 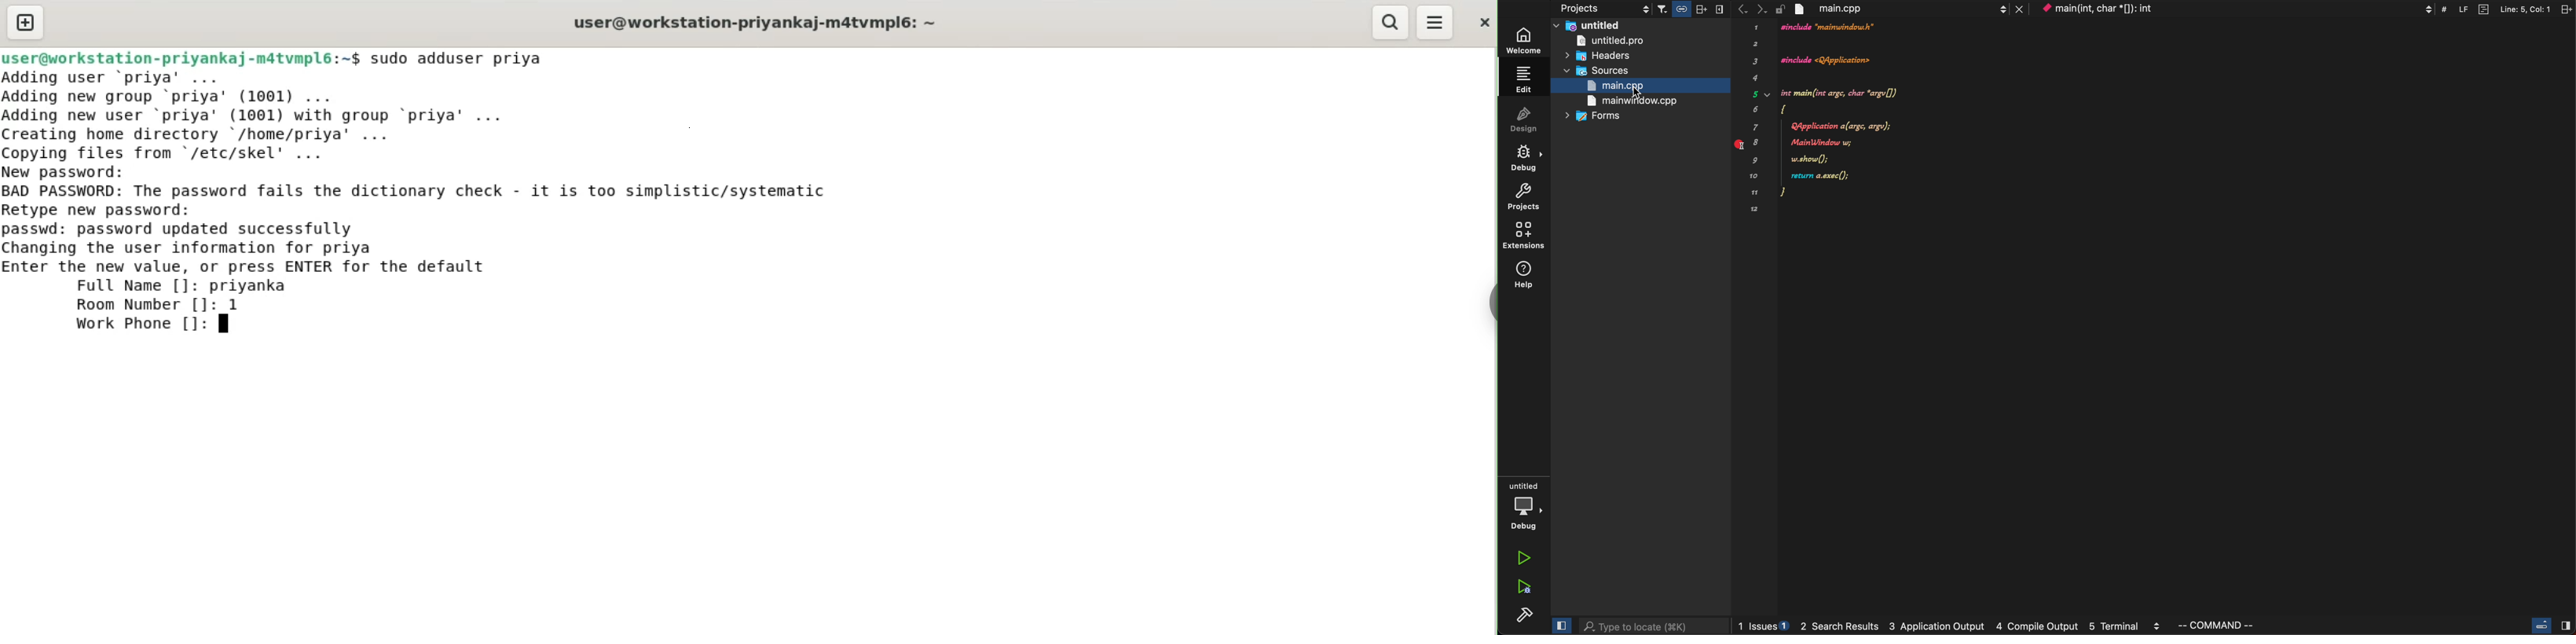 What do you see at coordinates (1952, 626) in the screenshot?
I see `logs` at bounding box center [1952, 626].